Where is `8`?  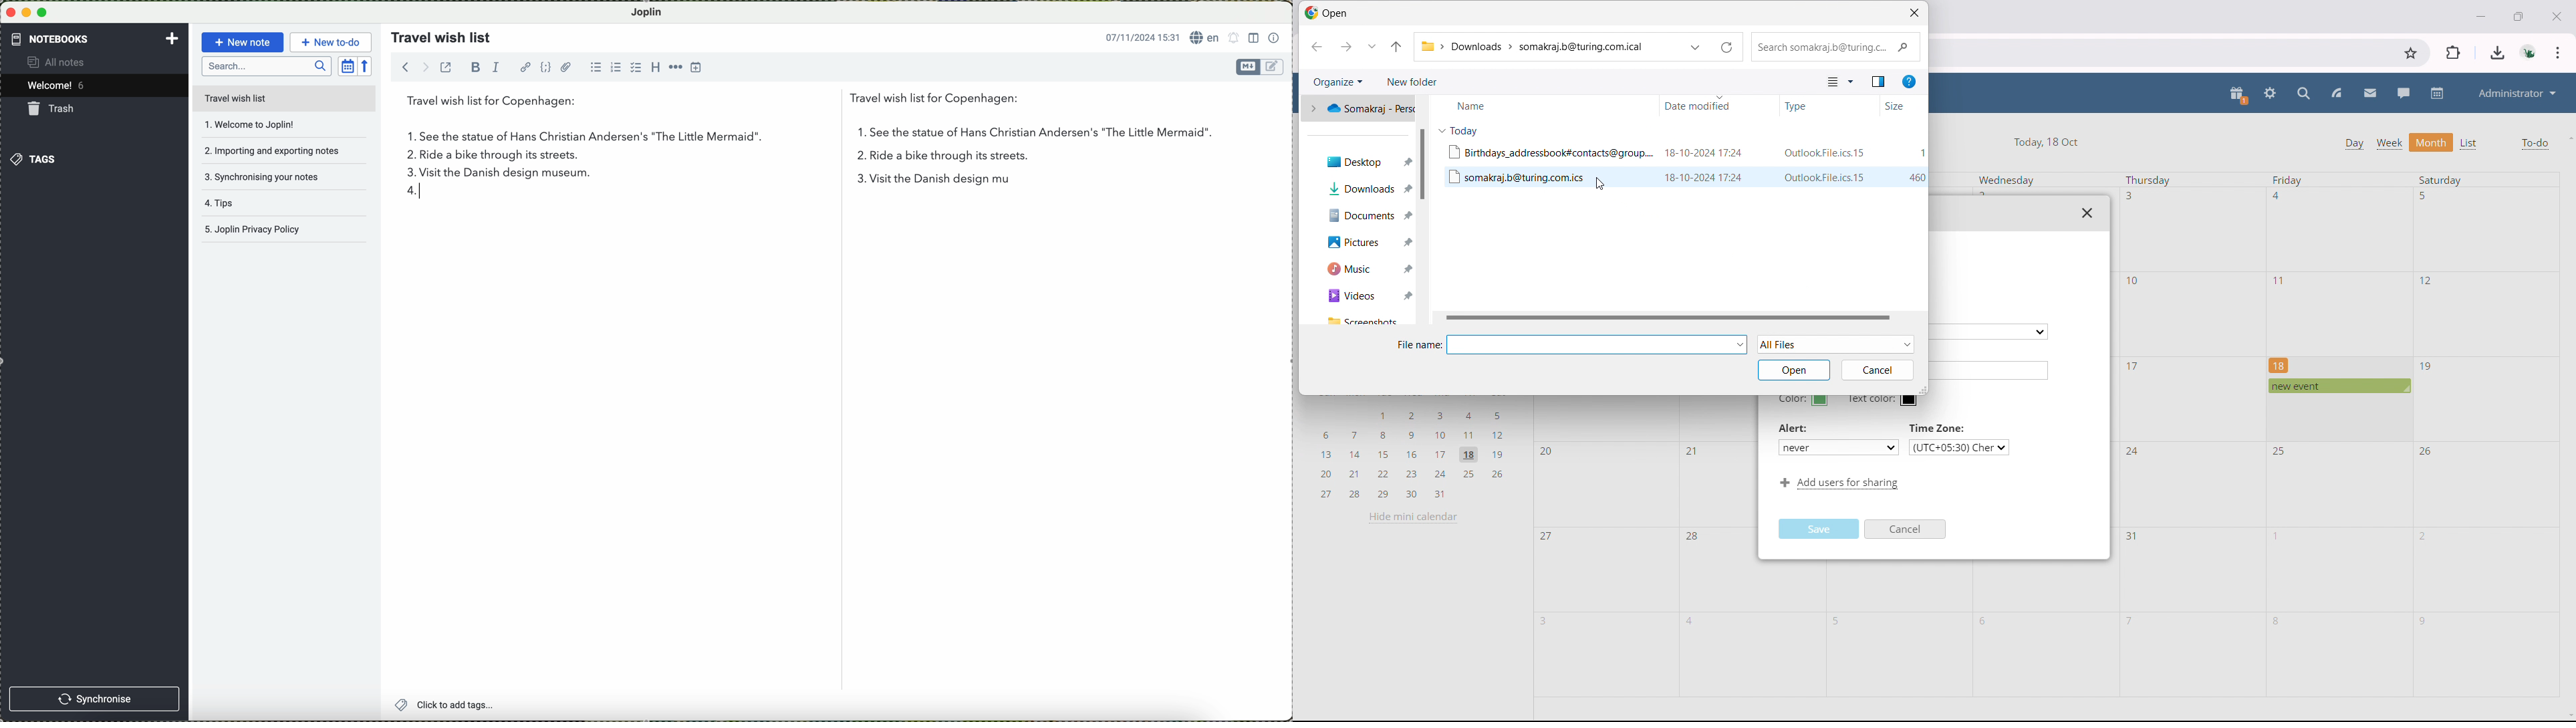 8 is located at coordinates (2277, 621).